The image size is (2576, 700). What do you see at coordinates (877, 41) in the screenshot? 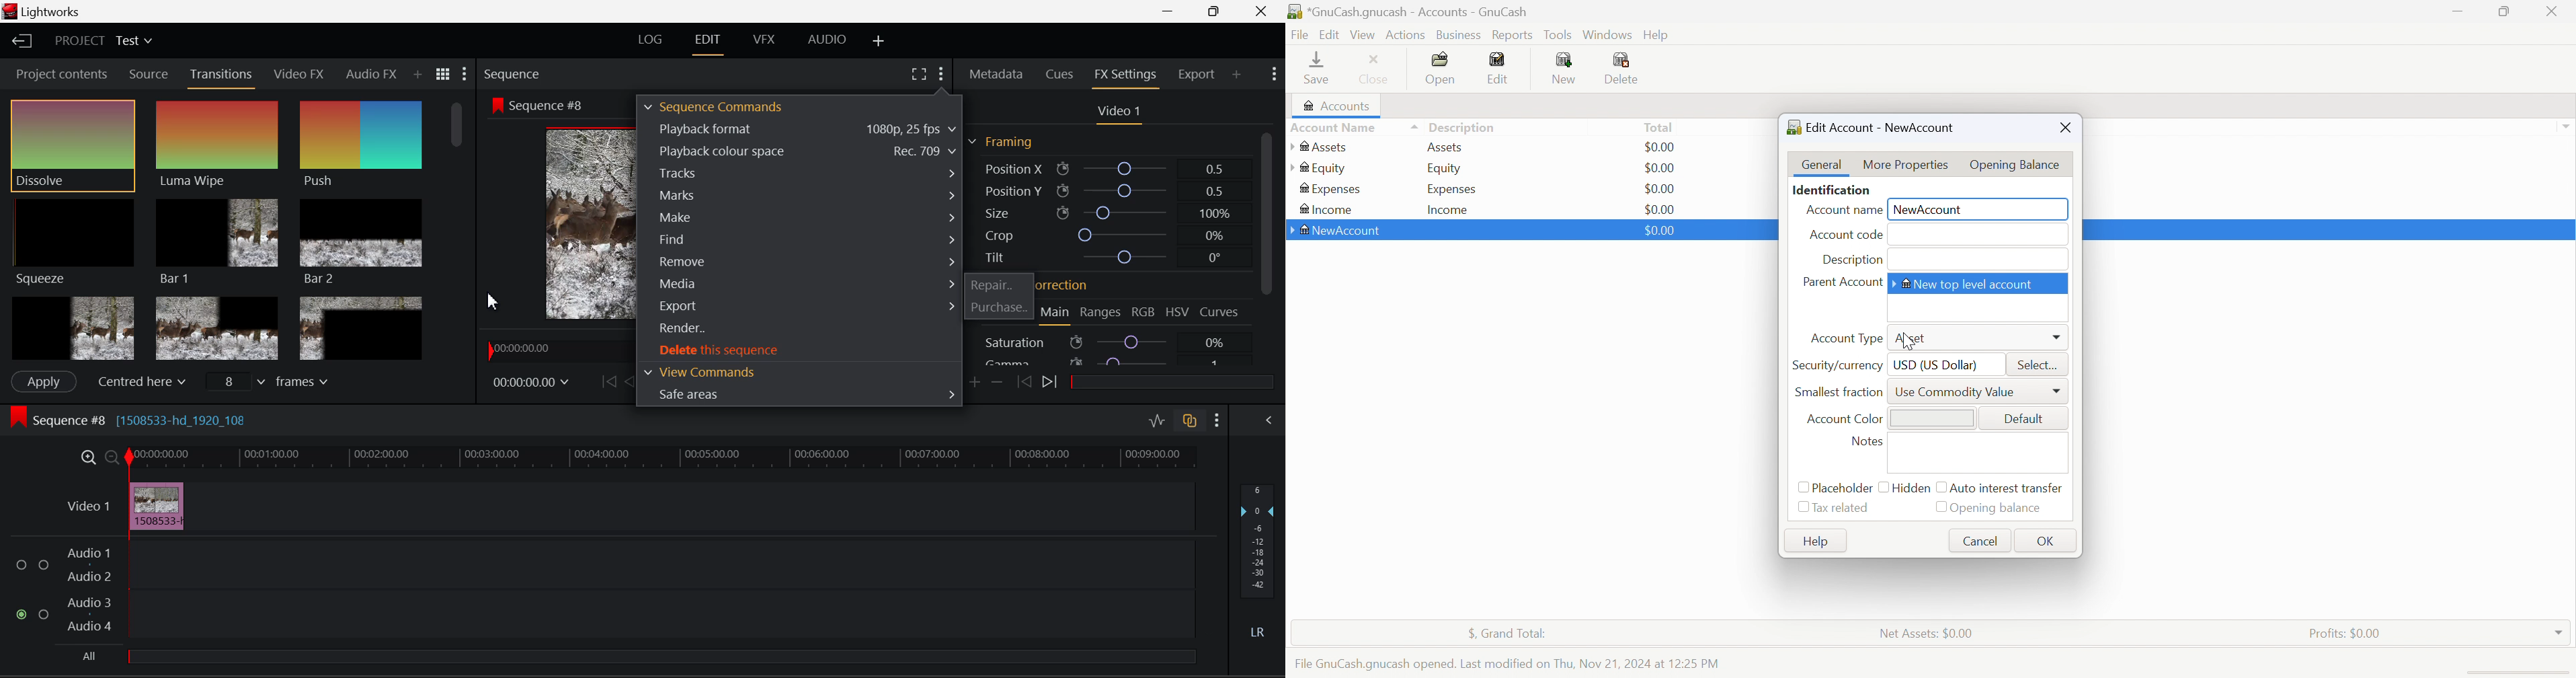
I see `Add Layout` at bounding box center [877, 41].